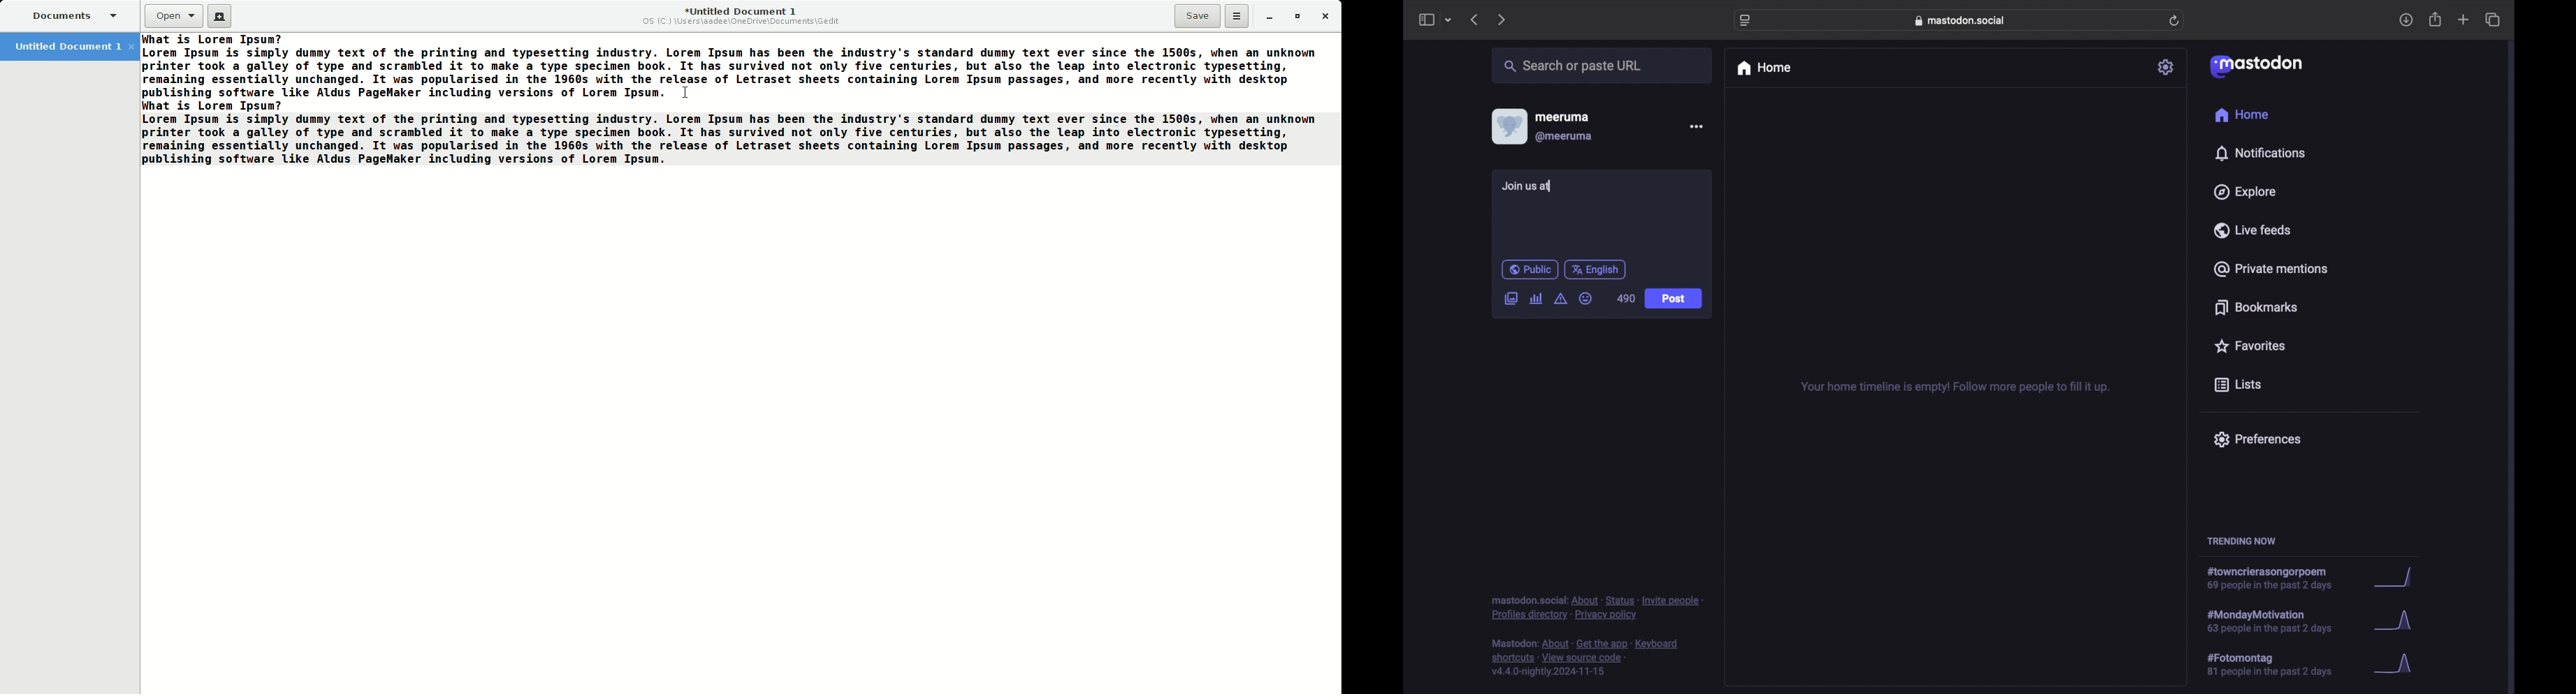 This screenshot has width=2576, height=700. Describe the element at coordinates (2393, 622) in the screenshot. I see `graph` at that location.